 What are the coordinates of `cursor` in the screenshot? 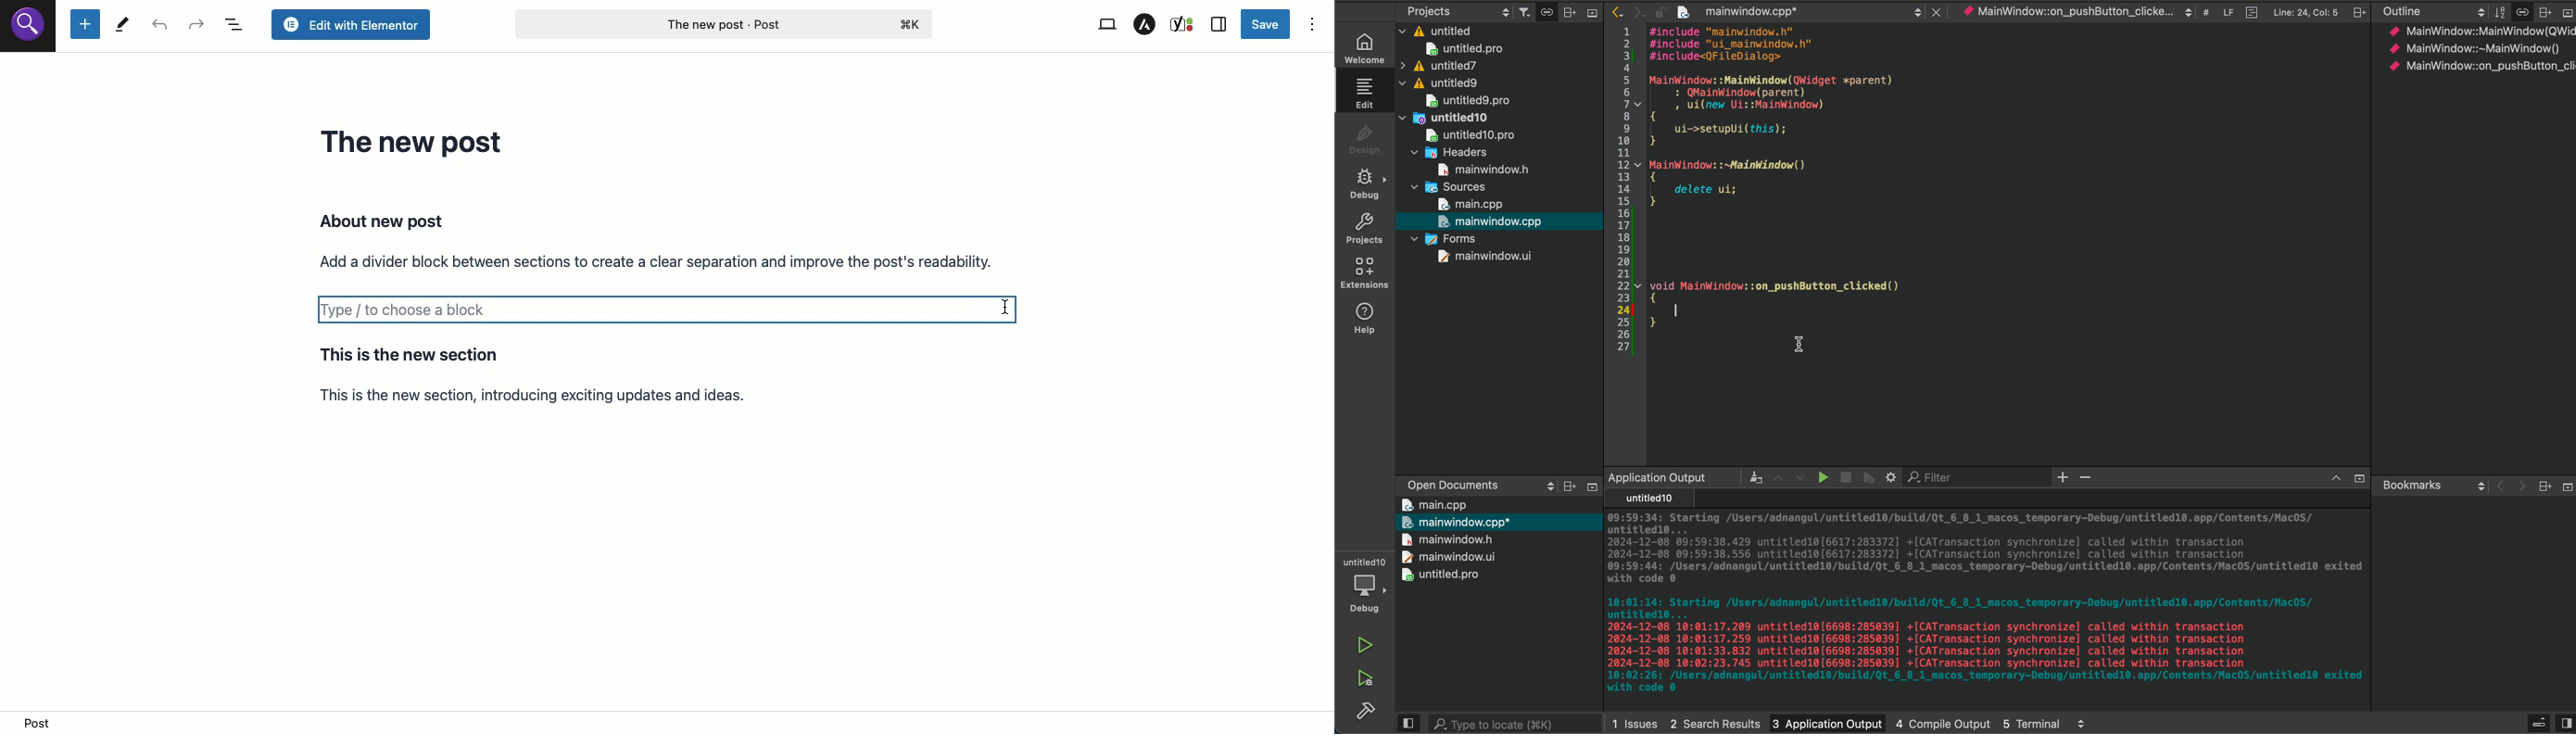 It's located at (1799, 345).